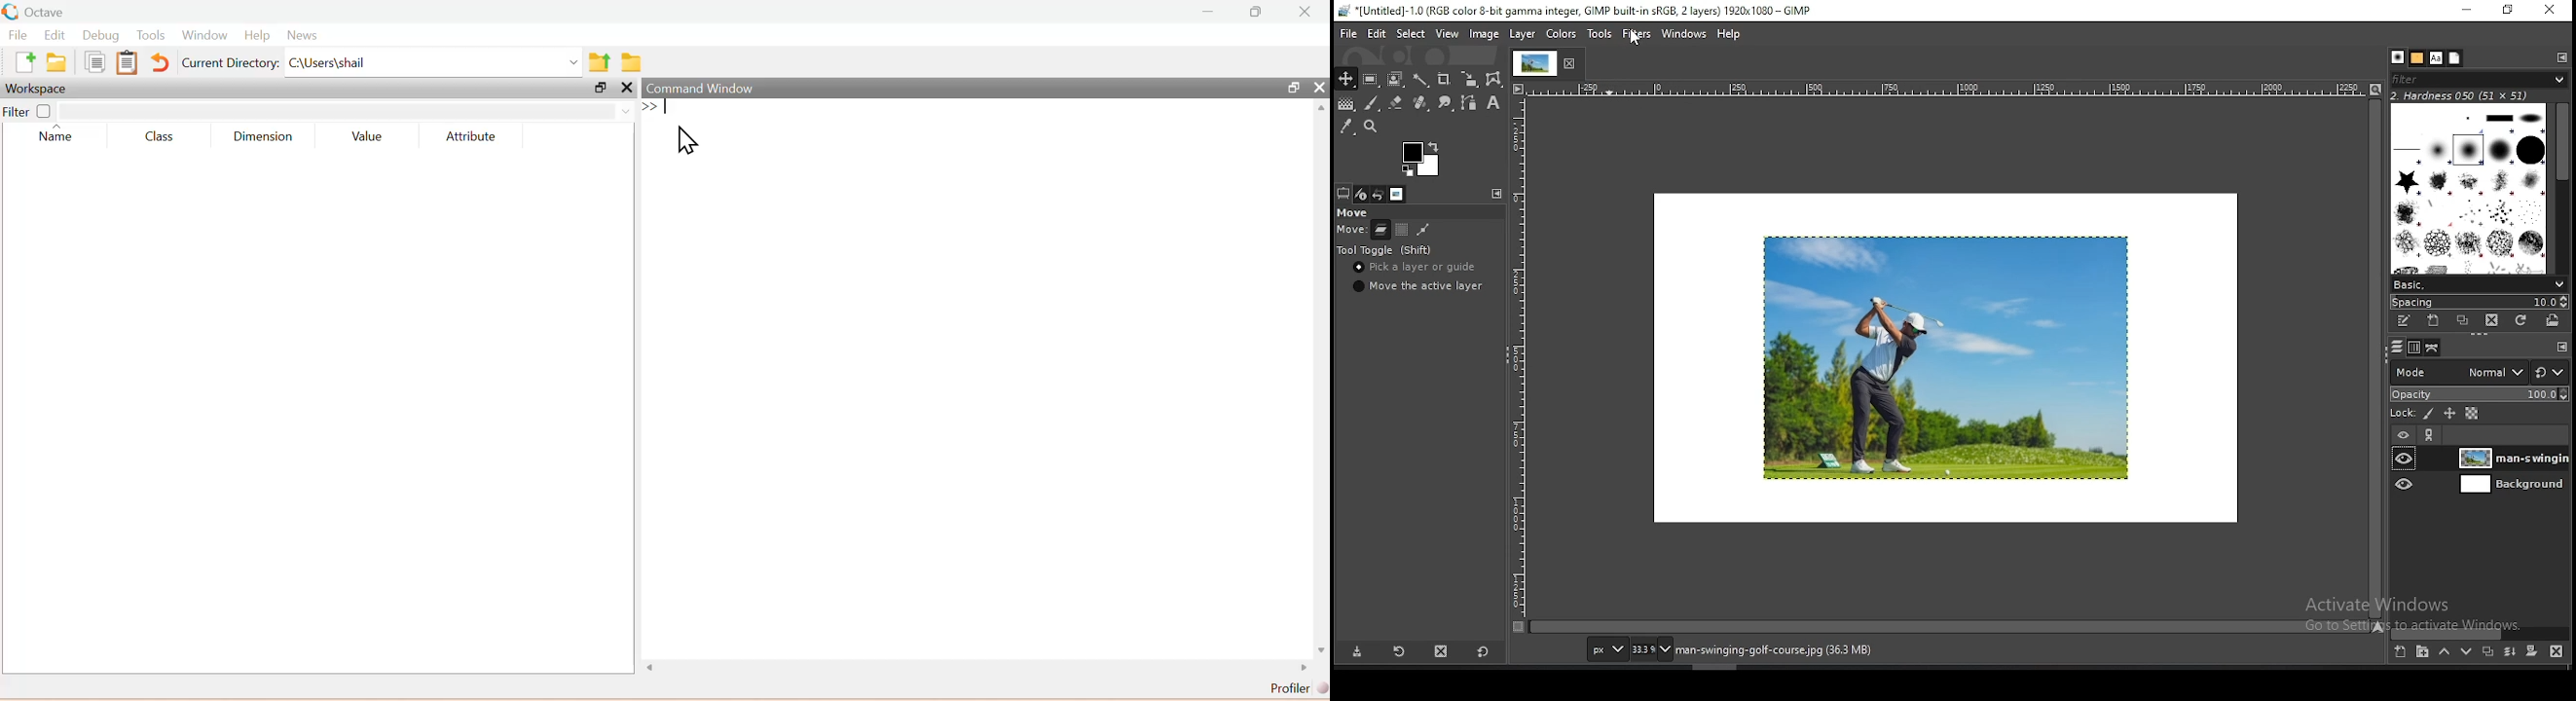 This screenshot has width=2576, height=728. I want to click on configure this tab, so click(1496, 194).